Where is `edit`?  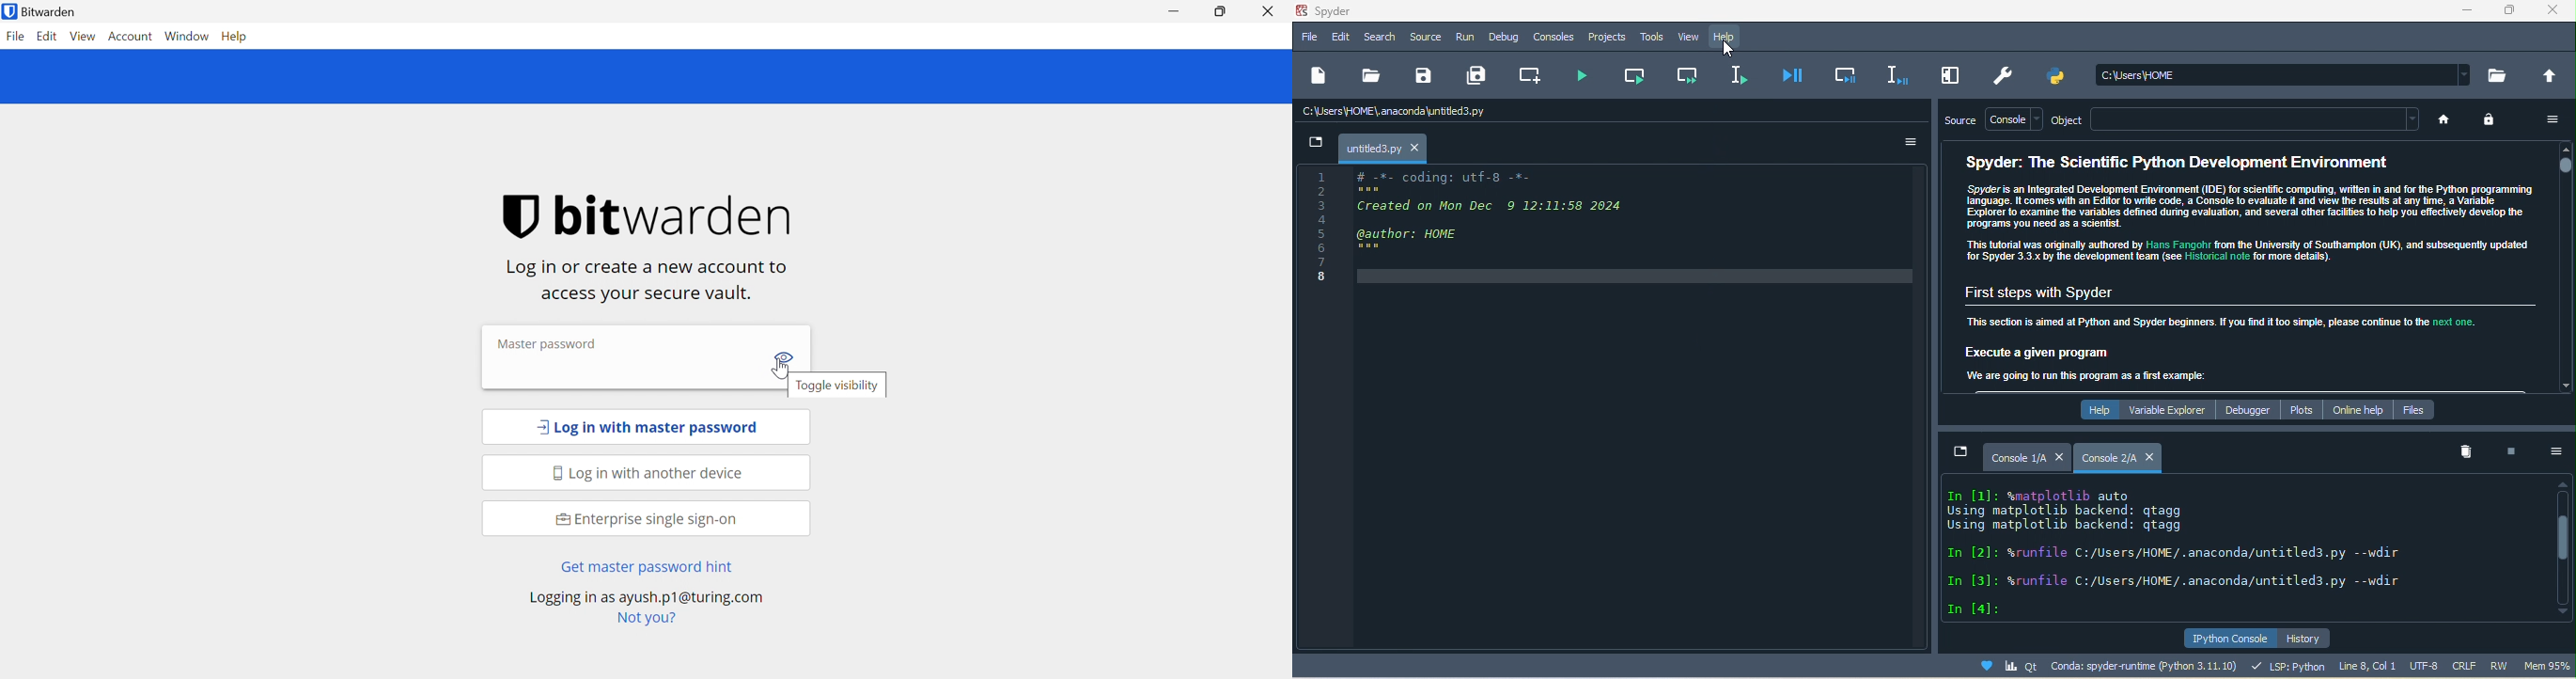 edit is located at coordinates (1337, 37).